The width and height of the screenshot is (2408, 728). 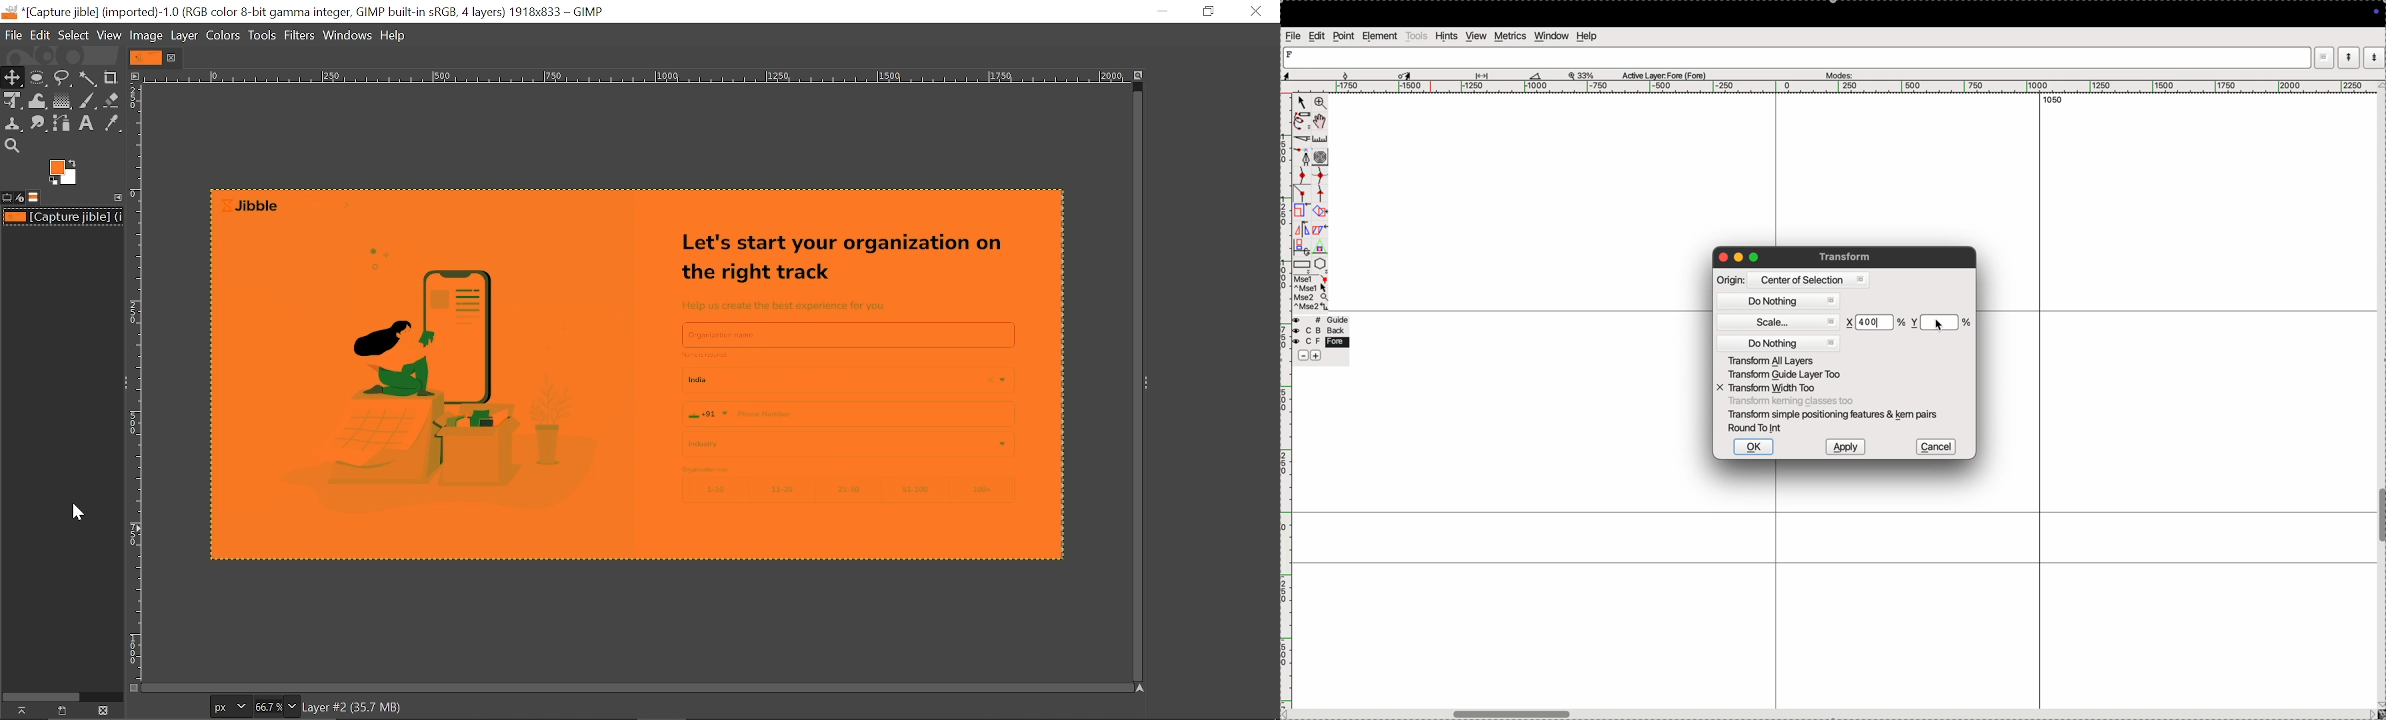 I want to click on blacj, so click(x=1318, y=331).